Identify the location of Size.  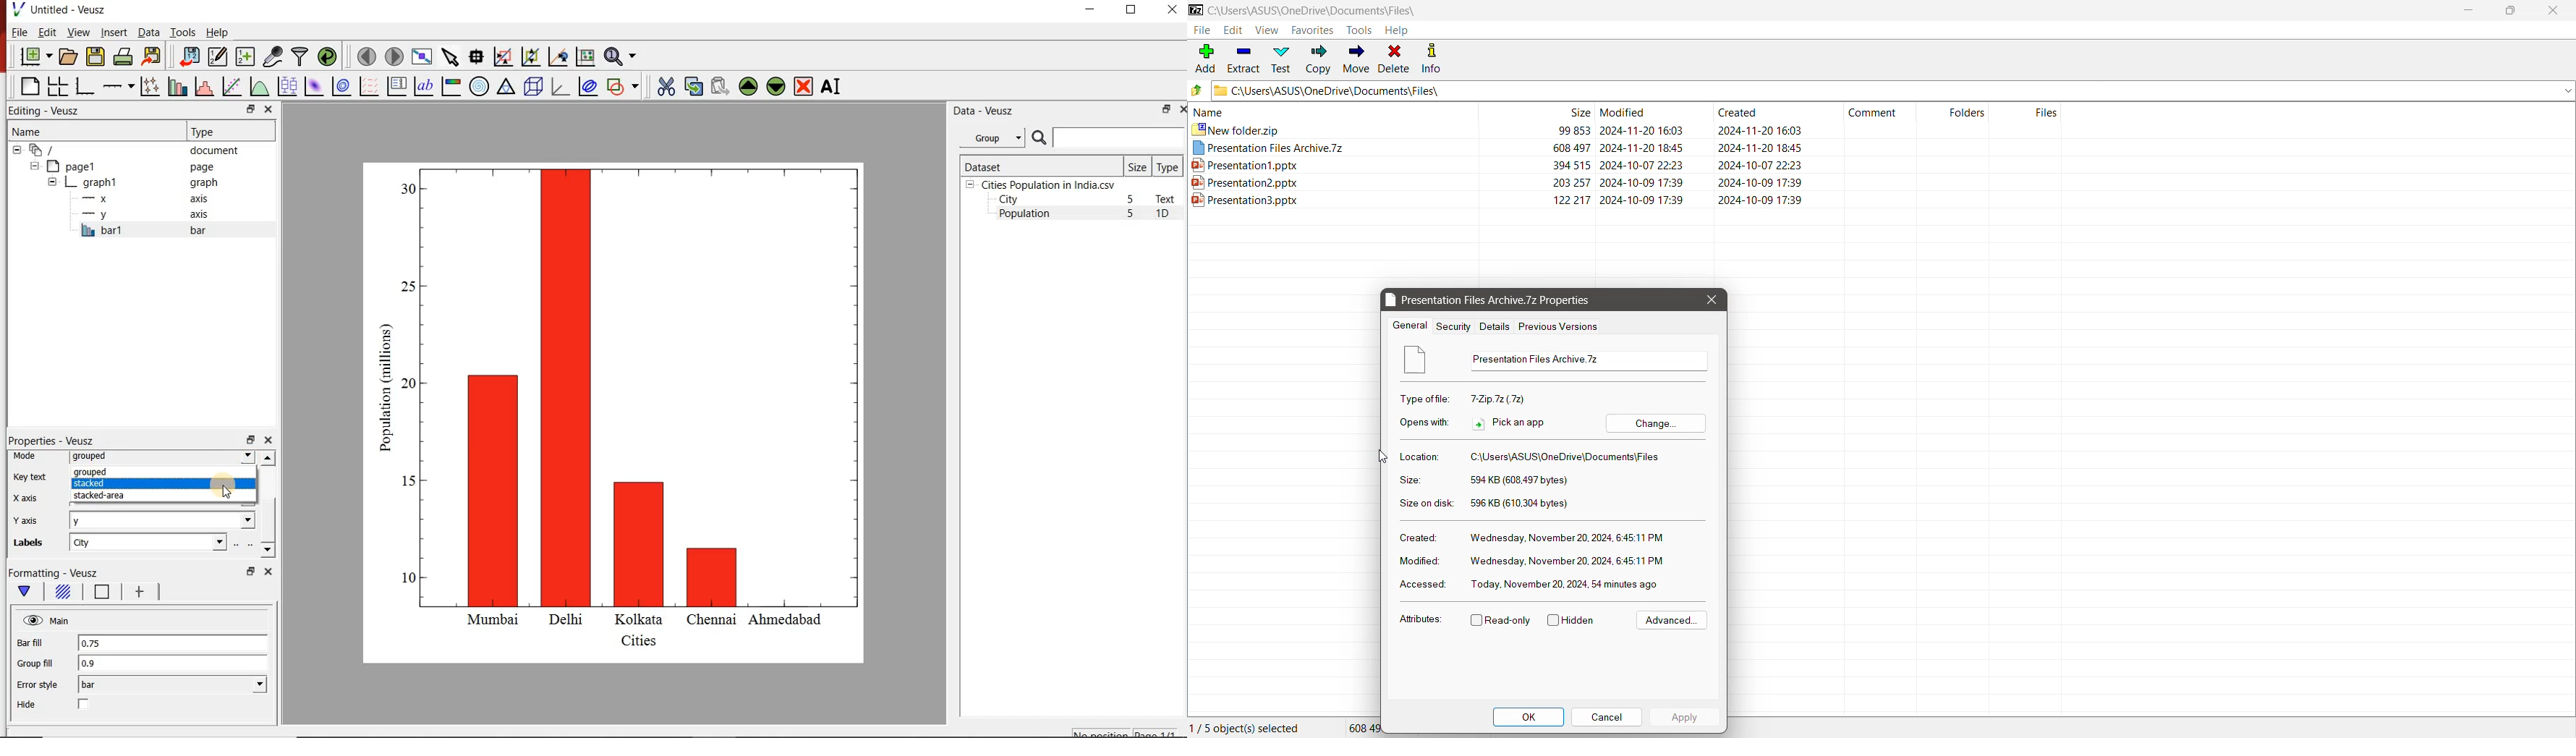
(1413, 480).